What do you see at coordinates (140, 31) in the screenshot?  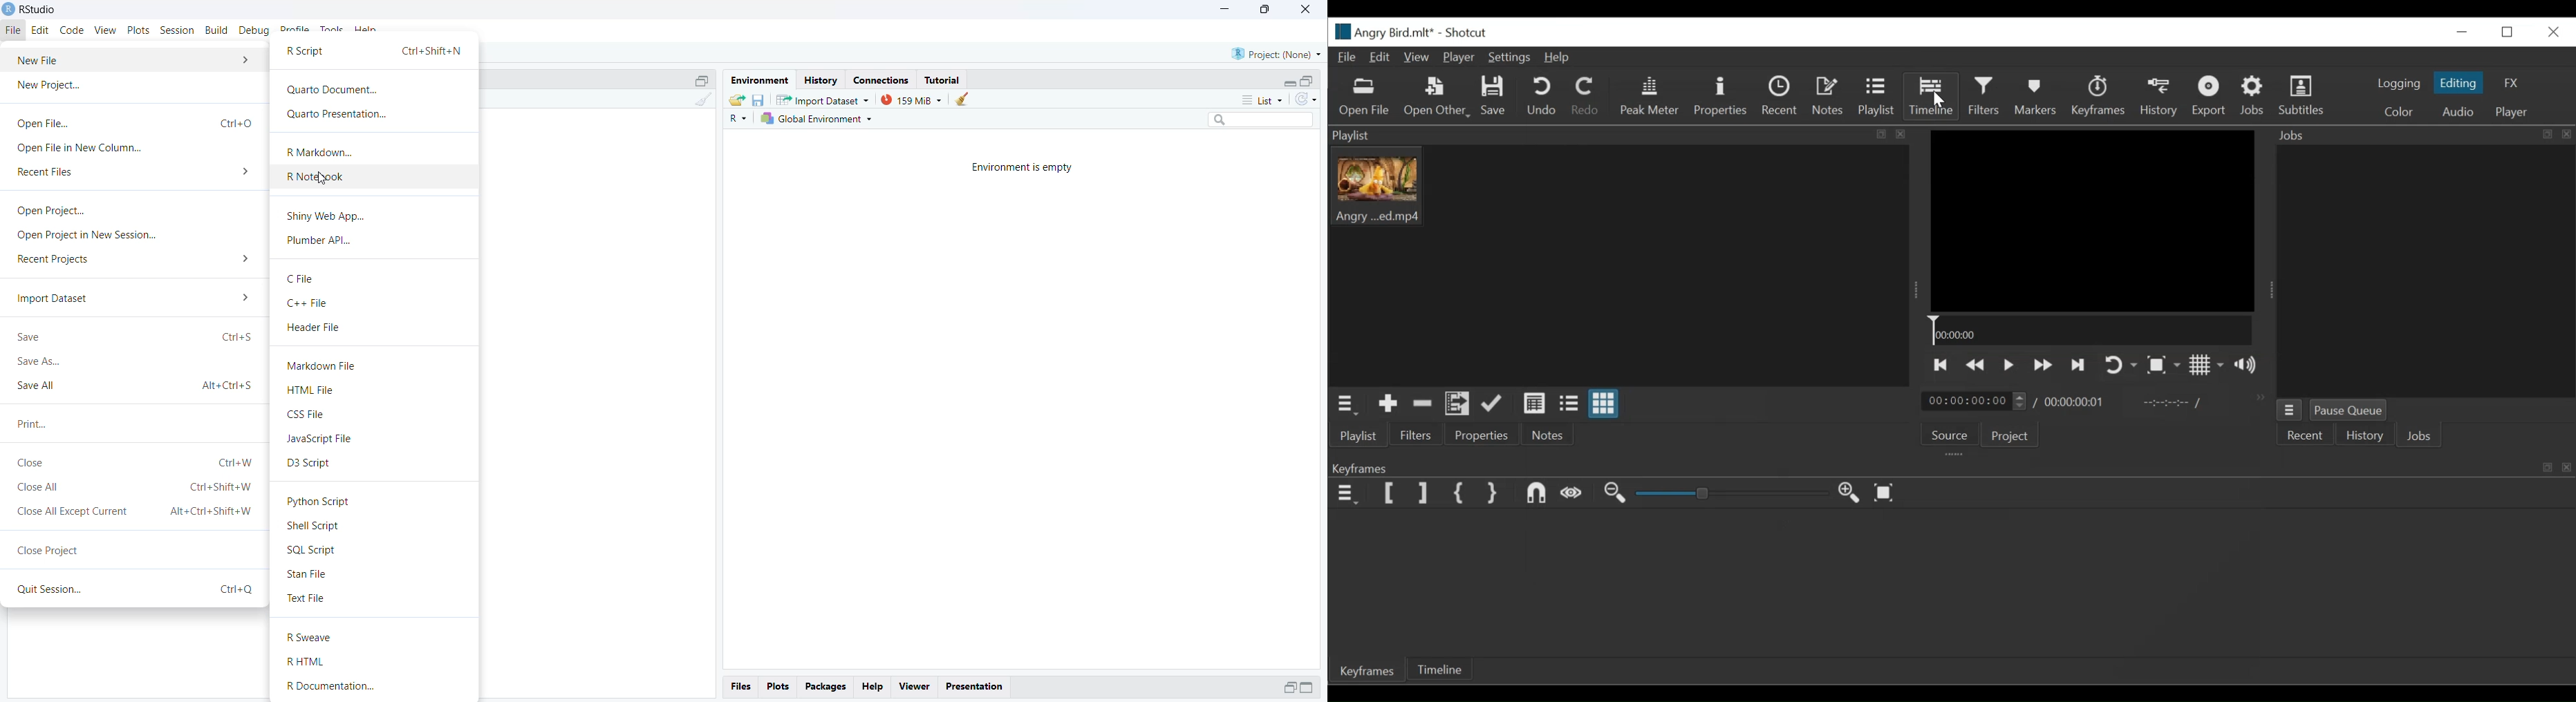 I see `plots` at bounding box center [140, 31].